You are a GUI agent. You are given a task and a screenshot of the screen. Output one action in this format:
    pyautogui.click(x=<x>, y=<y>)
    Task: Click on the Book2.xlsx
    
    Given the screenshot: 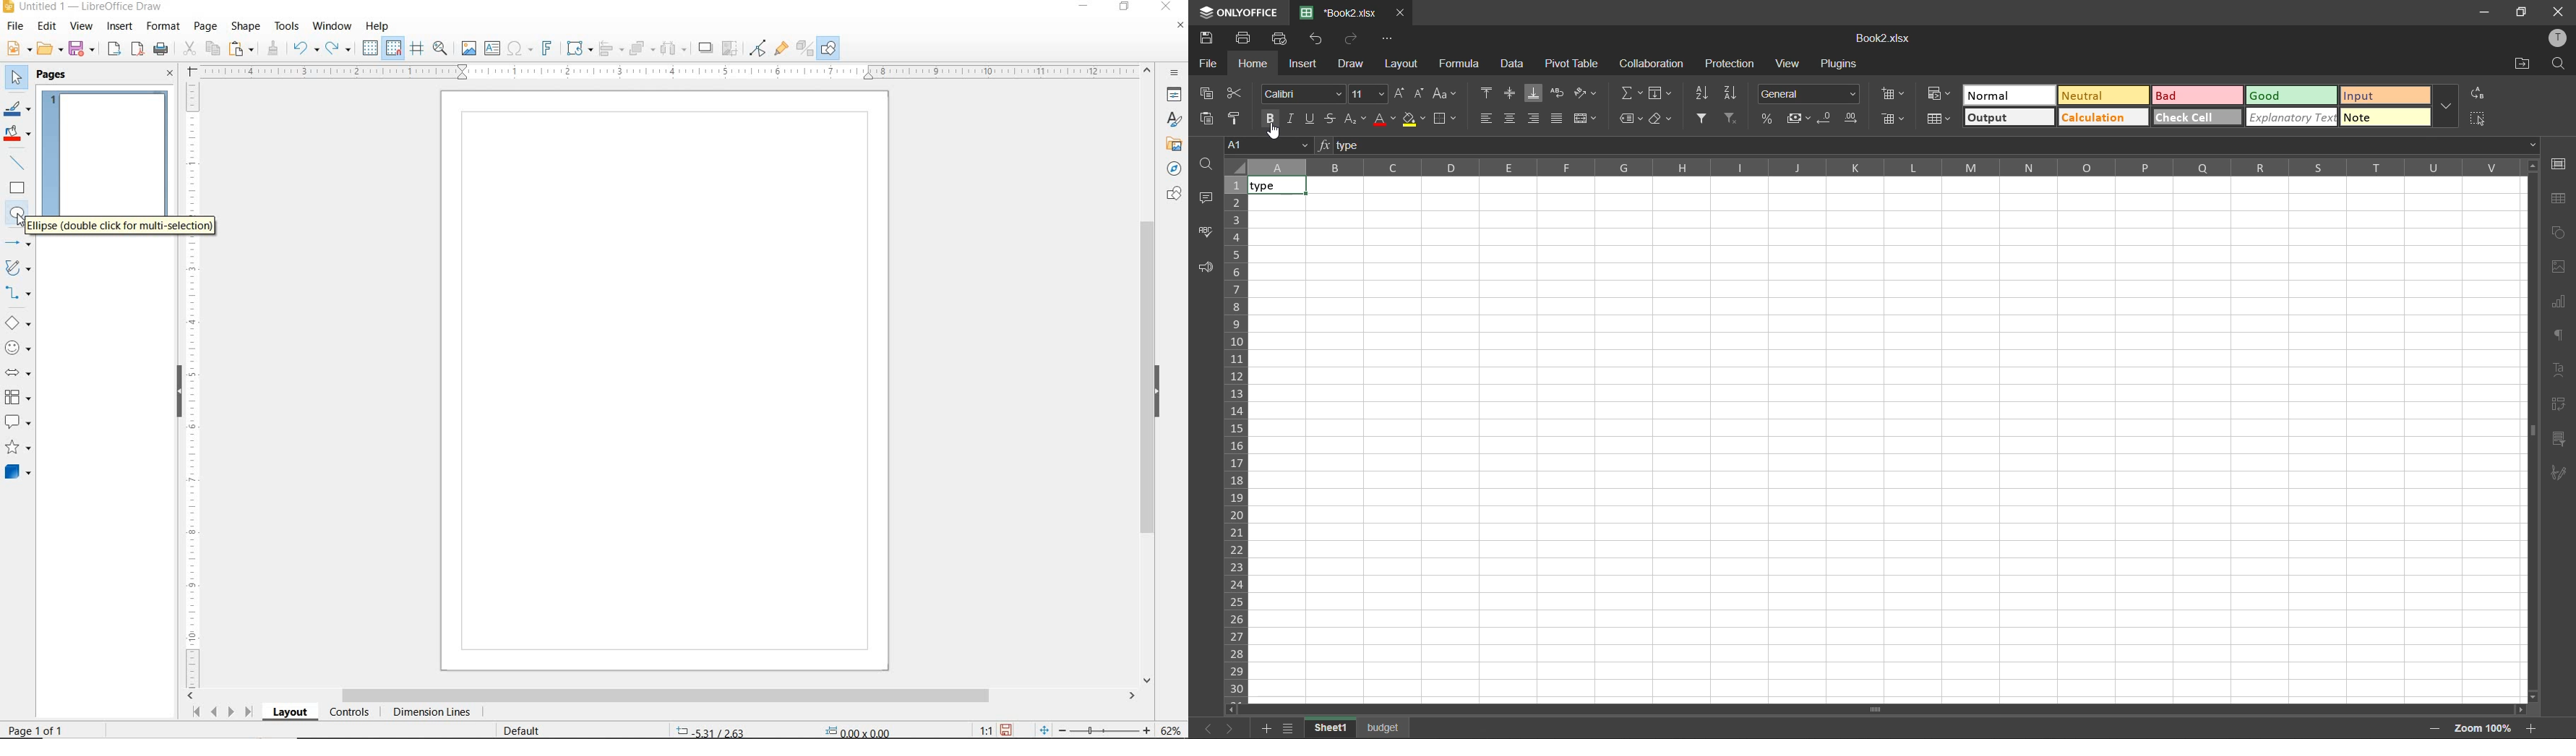 What is the action you would take?
    pyautogui.click(x=1879, y=40)
    